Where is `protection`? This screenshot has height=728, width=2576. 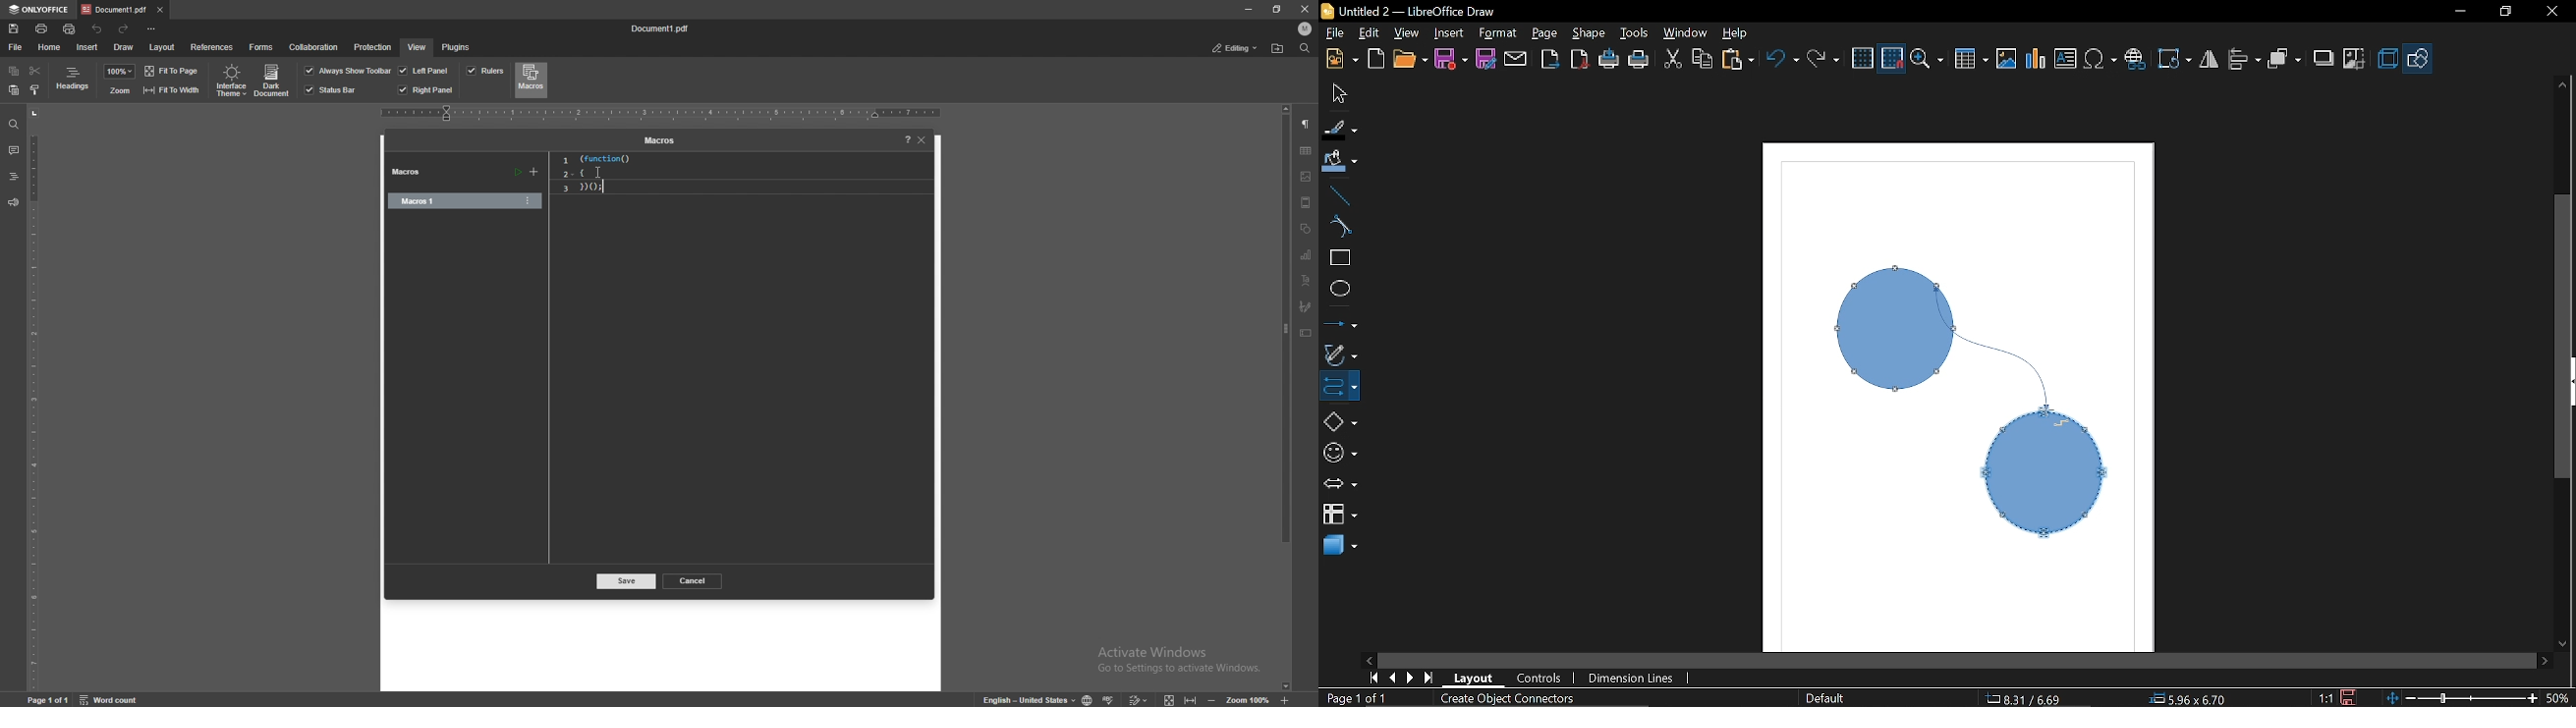
protection is located at coordinates (373, 46).